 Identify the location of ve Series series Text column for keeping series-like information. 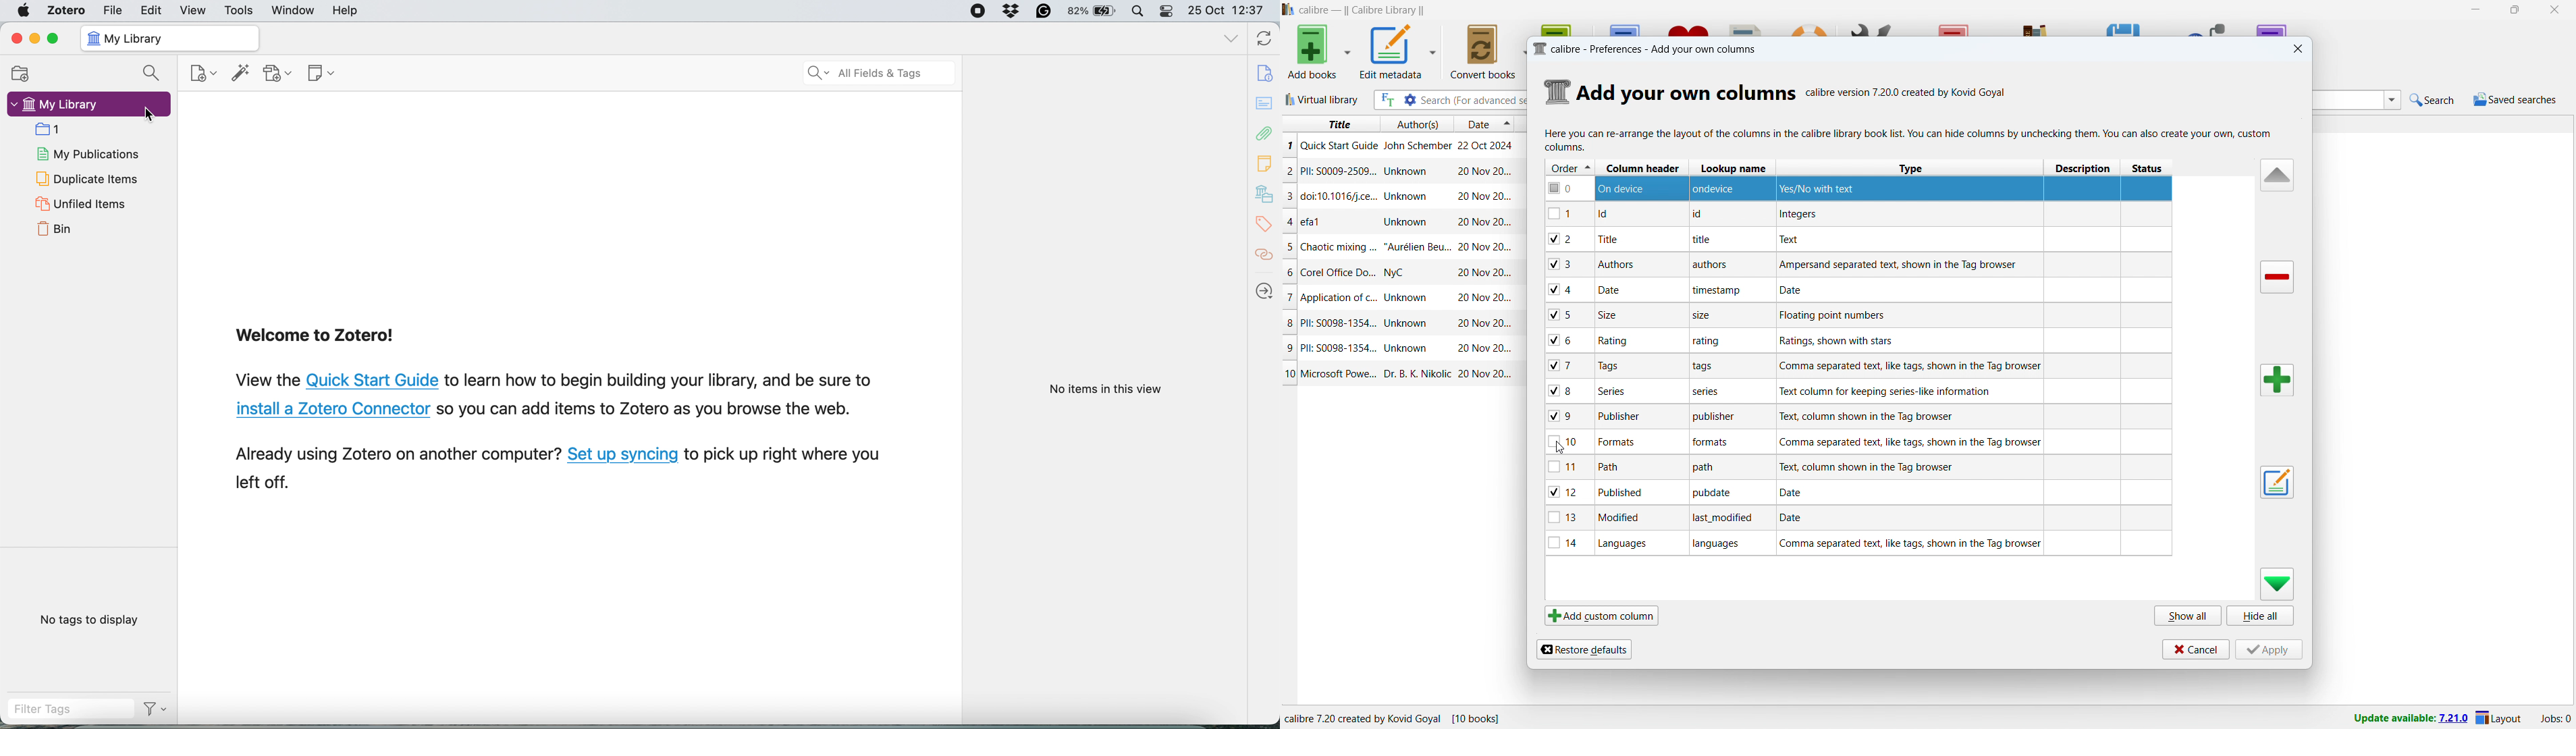
(1855, 389).